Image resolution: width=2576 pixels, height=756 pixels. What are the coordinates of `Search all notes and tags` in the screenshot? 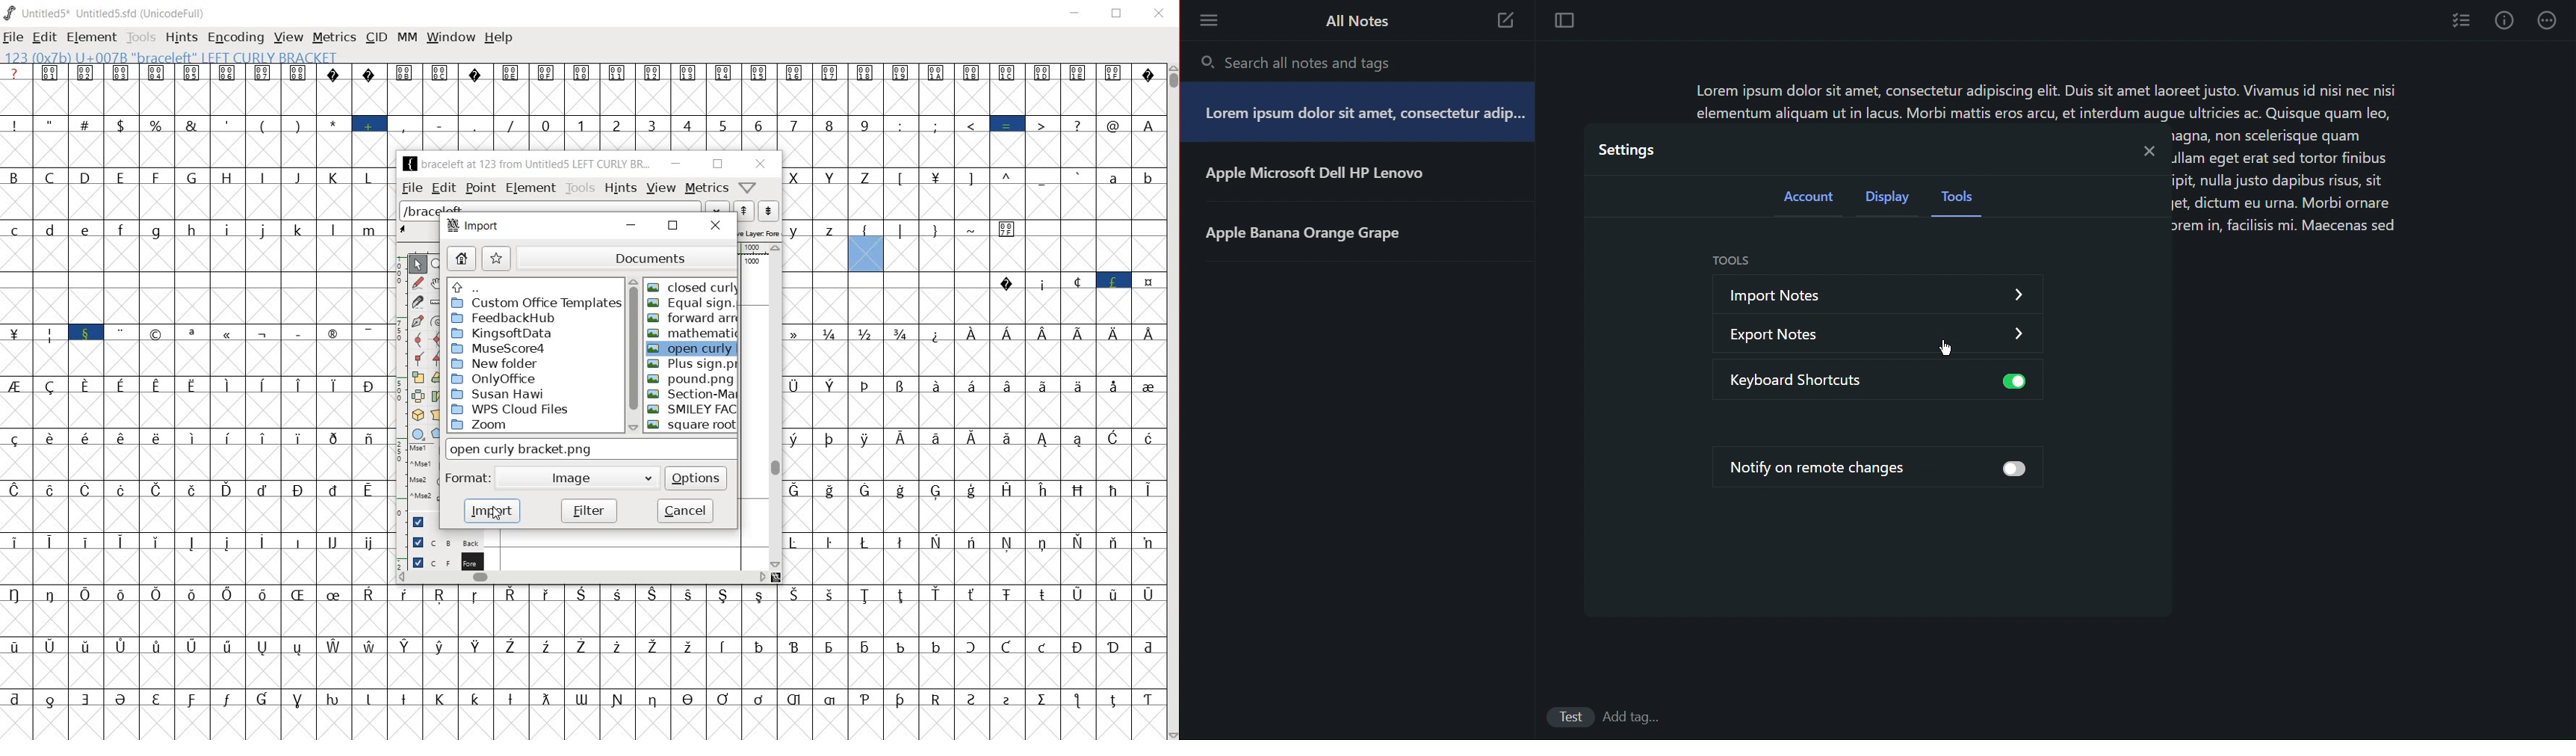 It's located at (1320, 59).